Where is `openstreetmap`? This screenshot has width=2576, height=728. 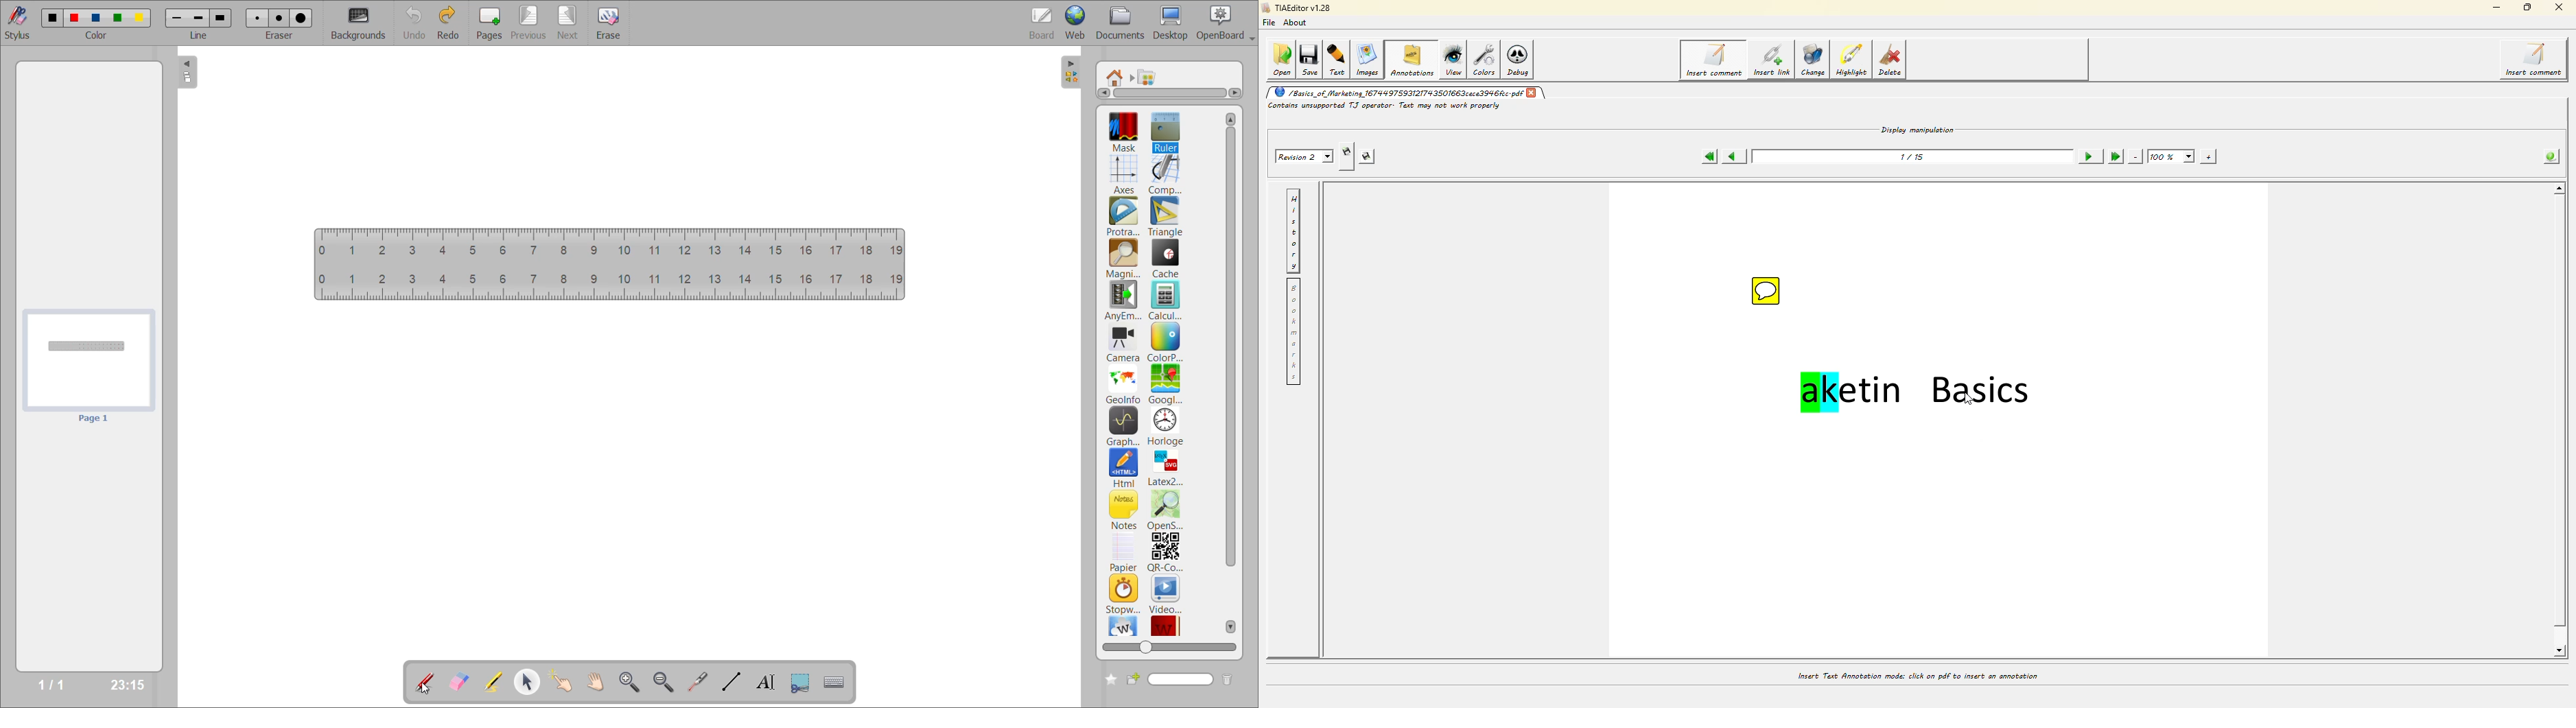 openstreetmap is located at coordinates (1168, 511).